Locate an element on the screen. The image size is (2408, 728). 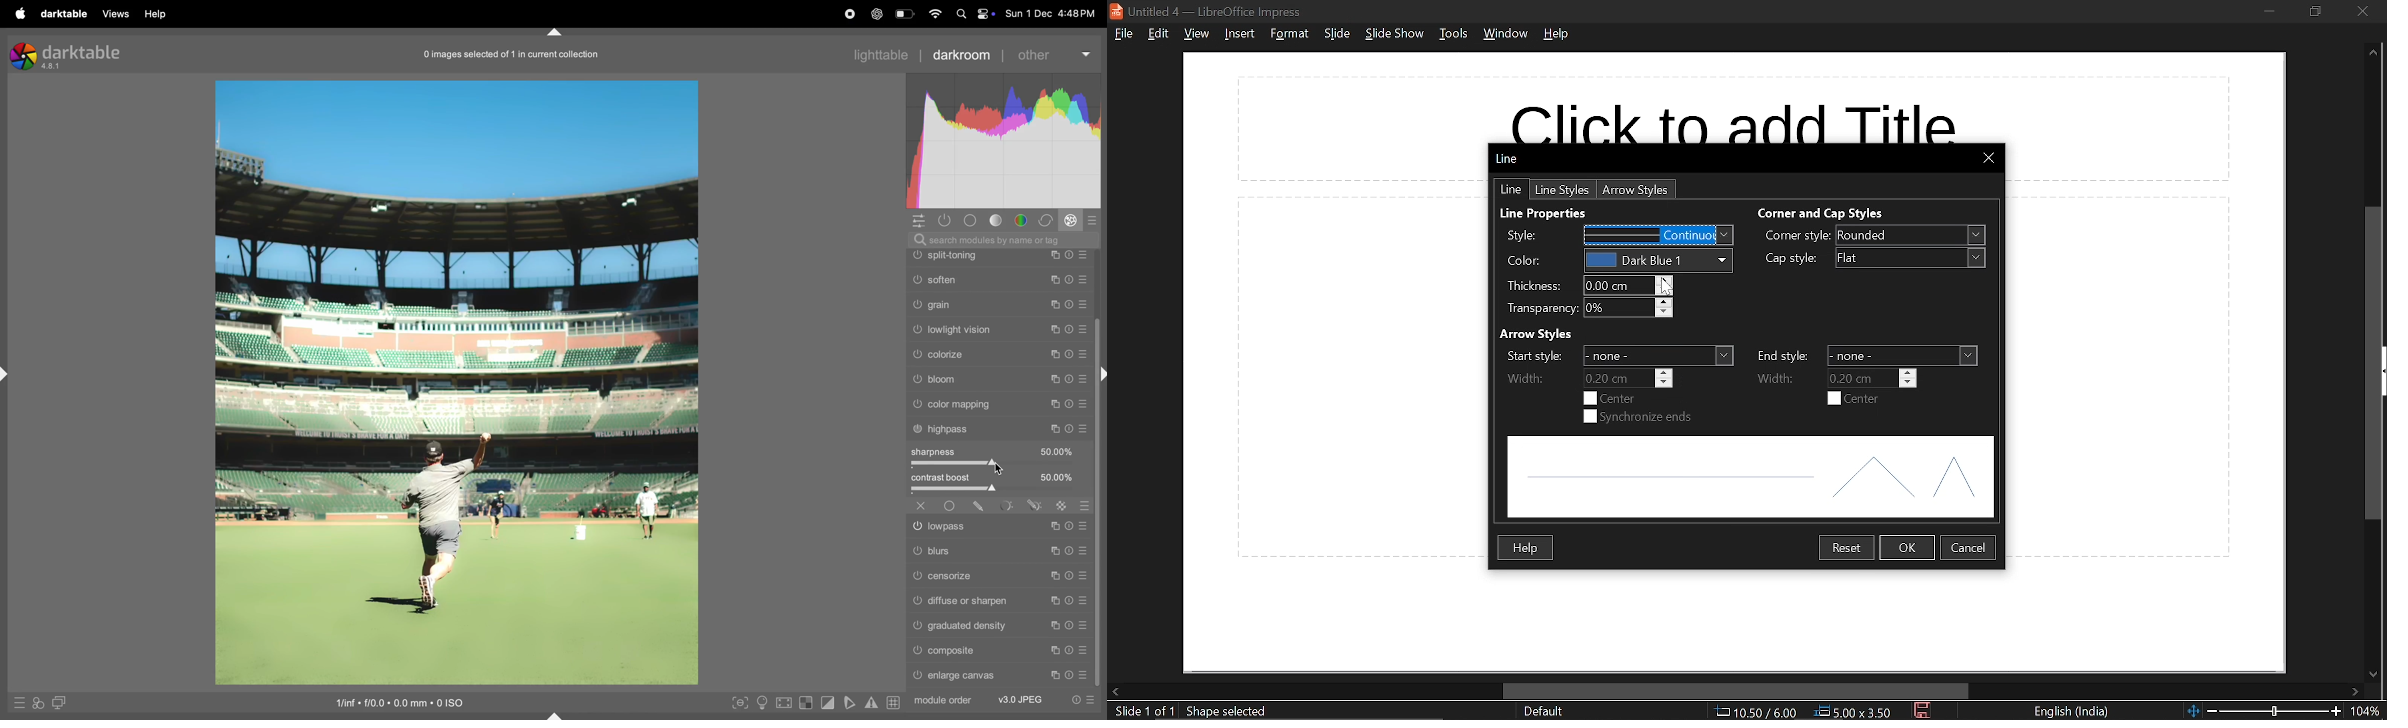
help is located at coordinates (1527, 549).